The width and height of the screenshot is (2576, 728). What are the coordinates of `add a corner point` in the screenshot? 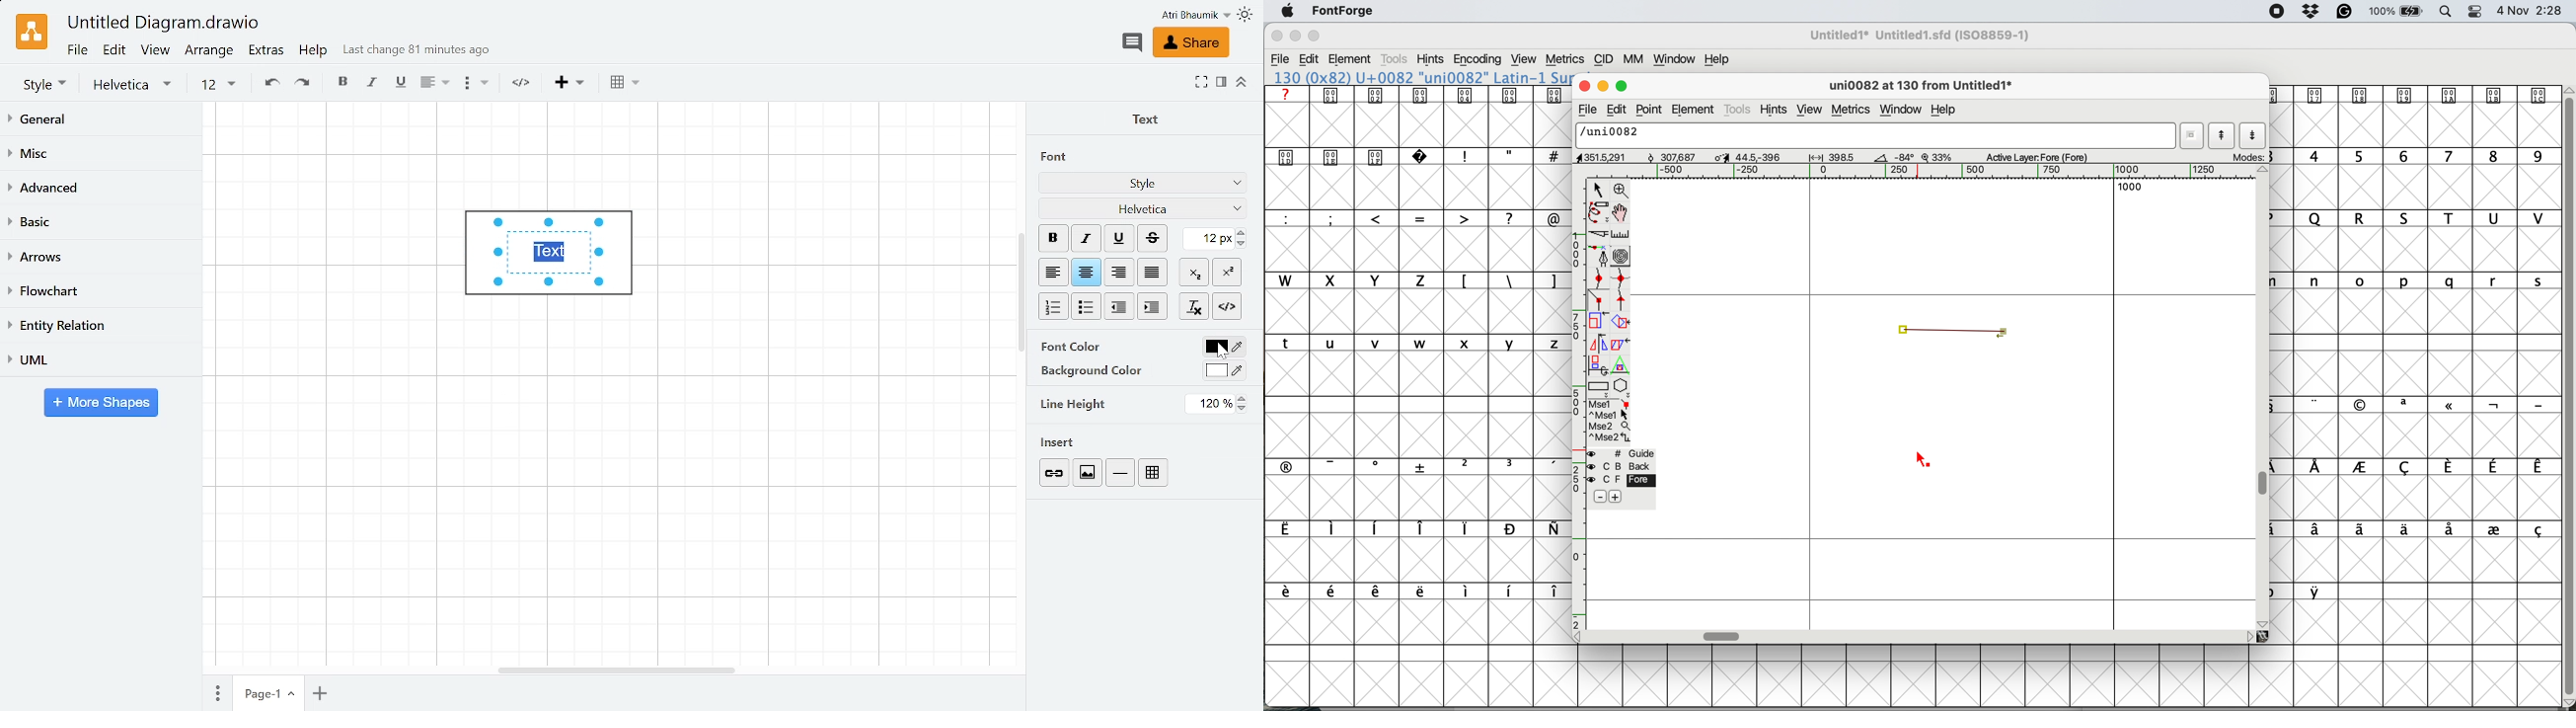 It's located at (1599, 302).